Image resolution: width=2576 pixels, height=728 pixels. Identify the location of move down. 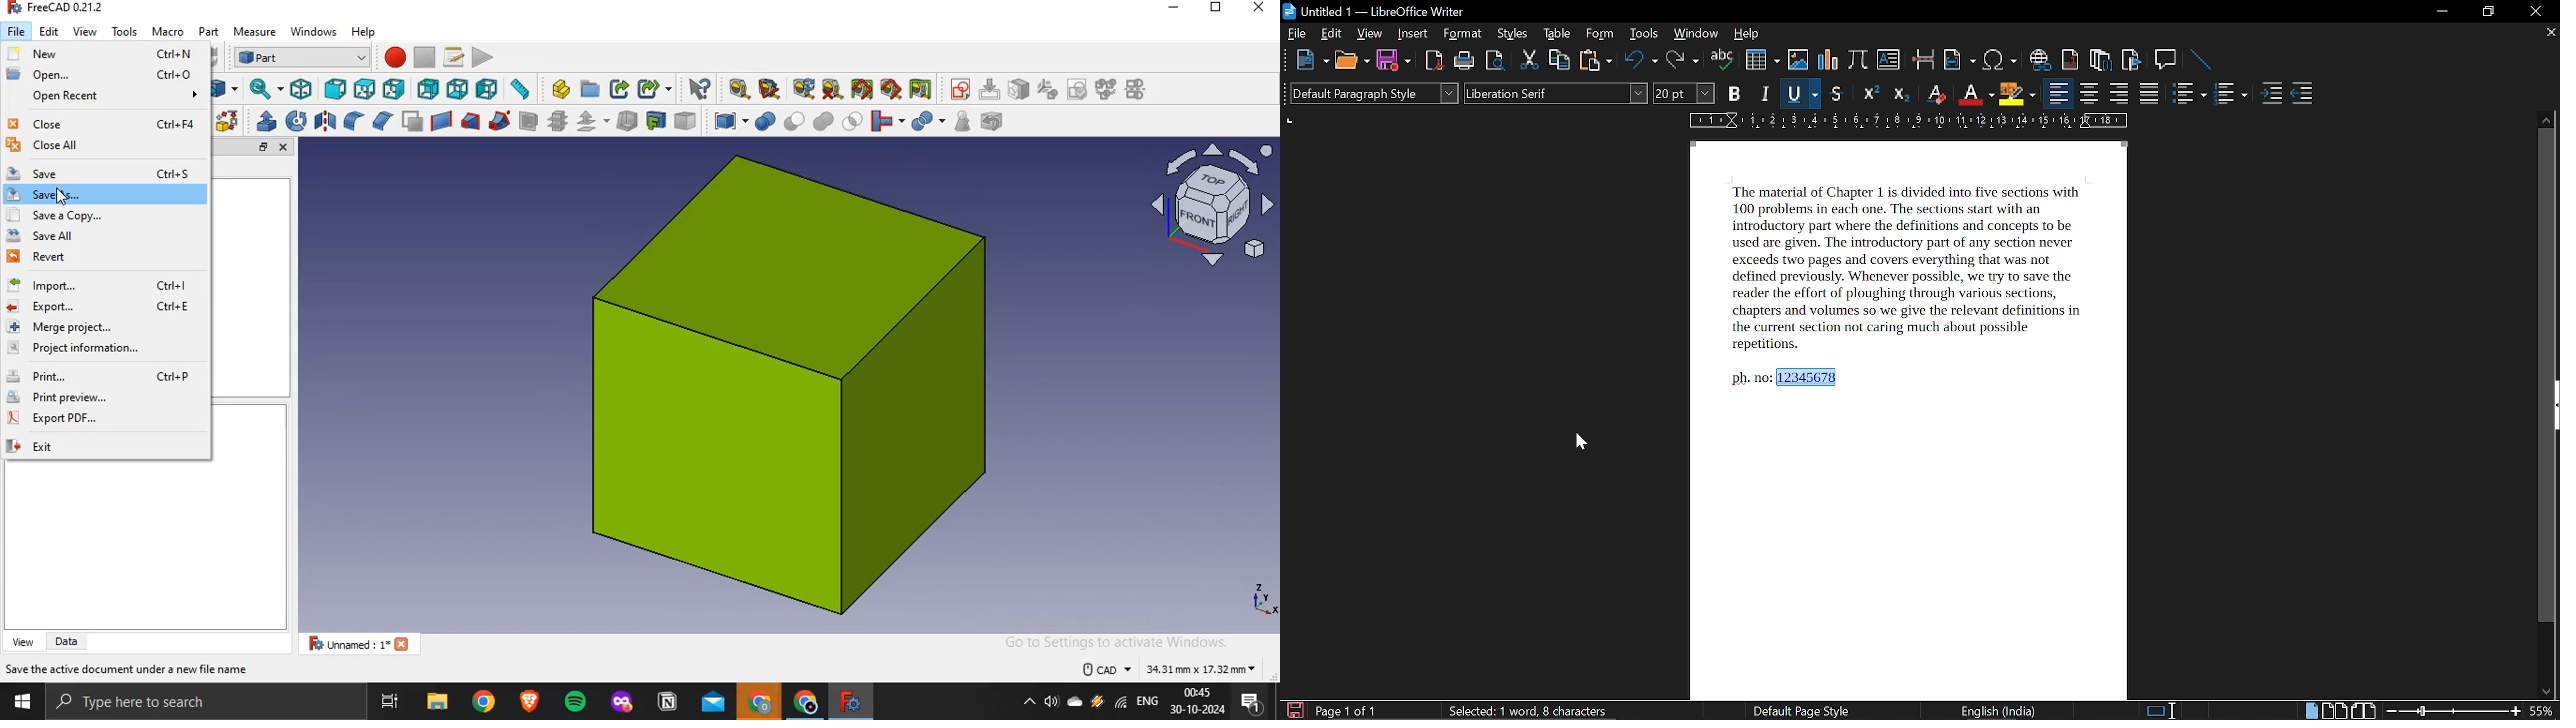
(2547, 690).